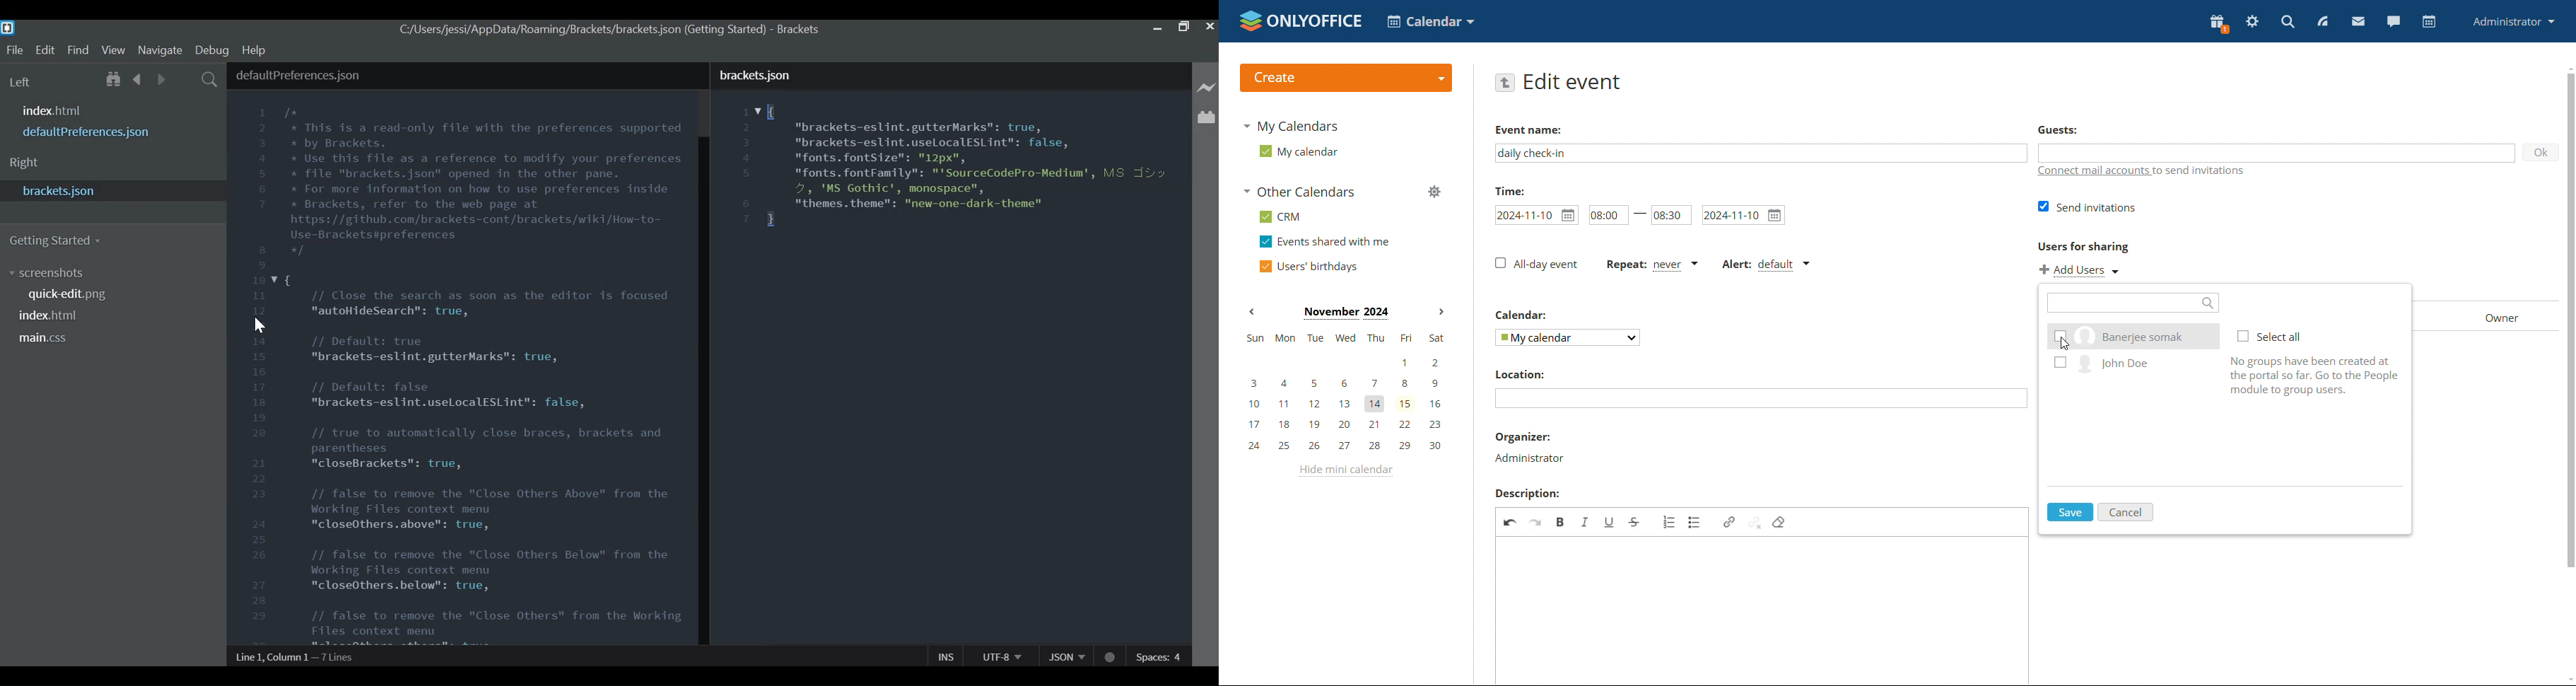 This screenshot has height=700, width=2576. I want to click on cancel, so click(2126, 512).